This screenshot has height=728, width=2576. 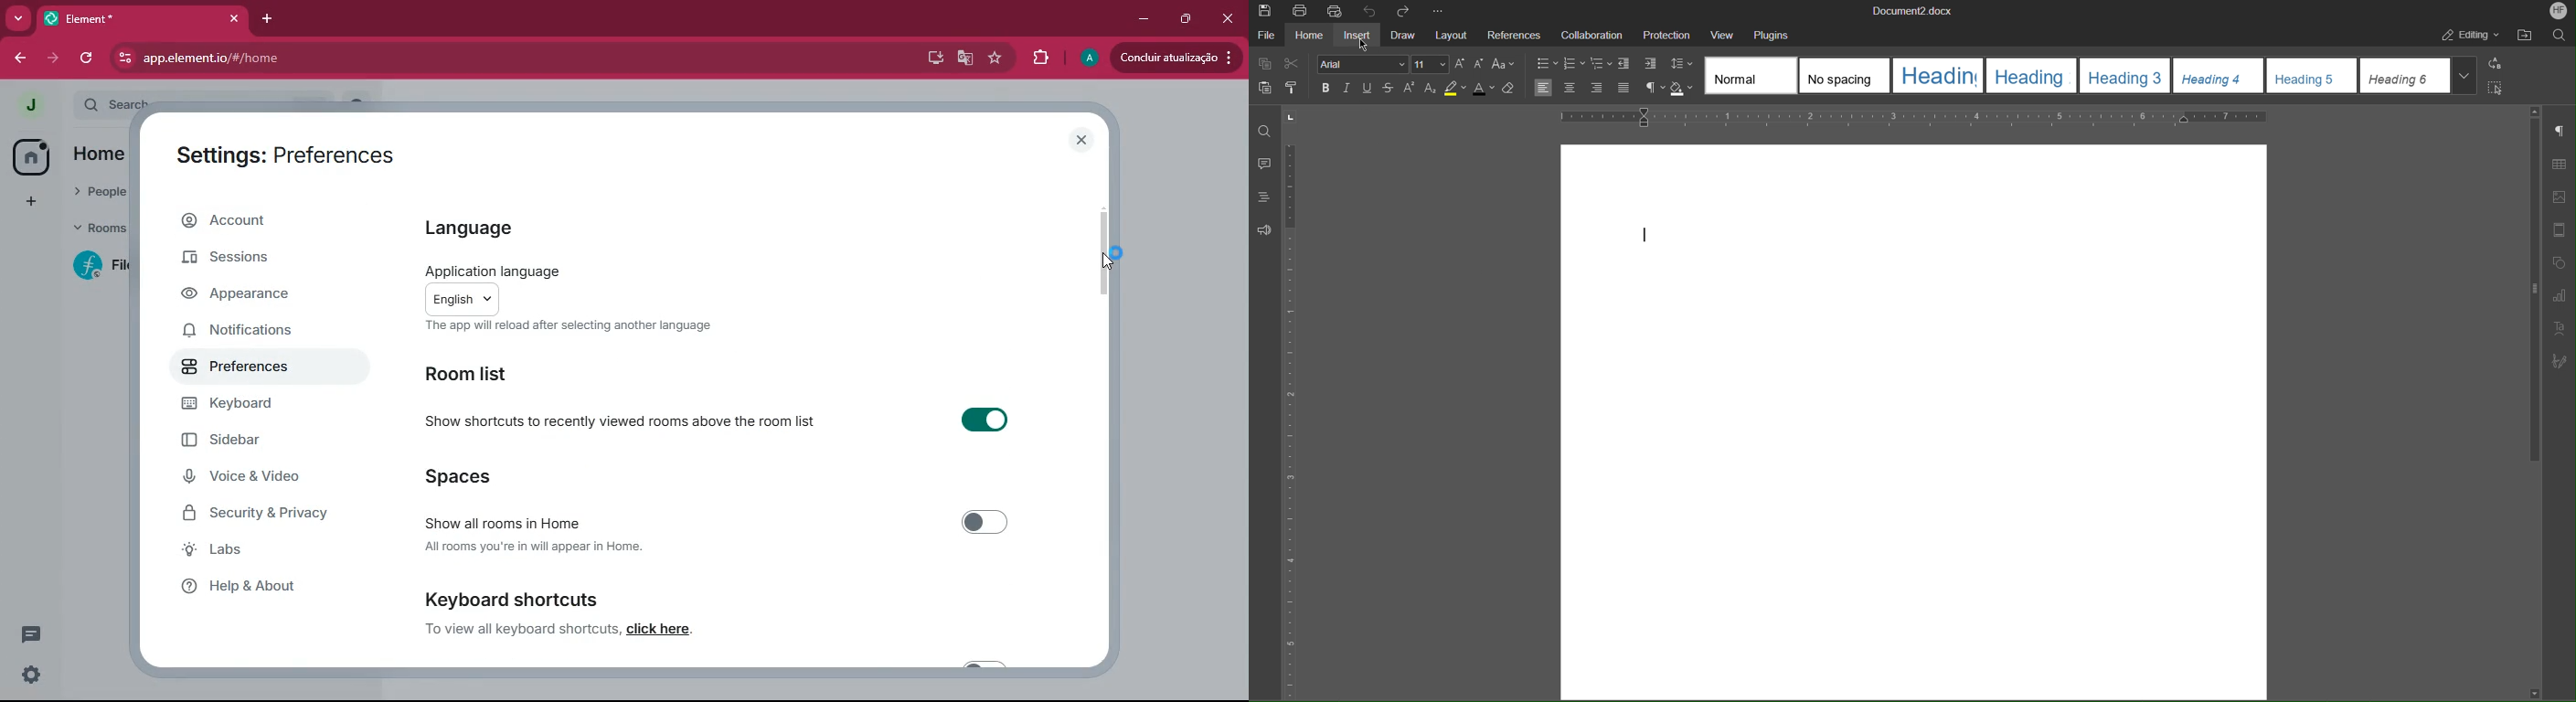 I want to click on Nested List, so click(x=1597, y=89).